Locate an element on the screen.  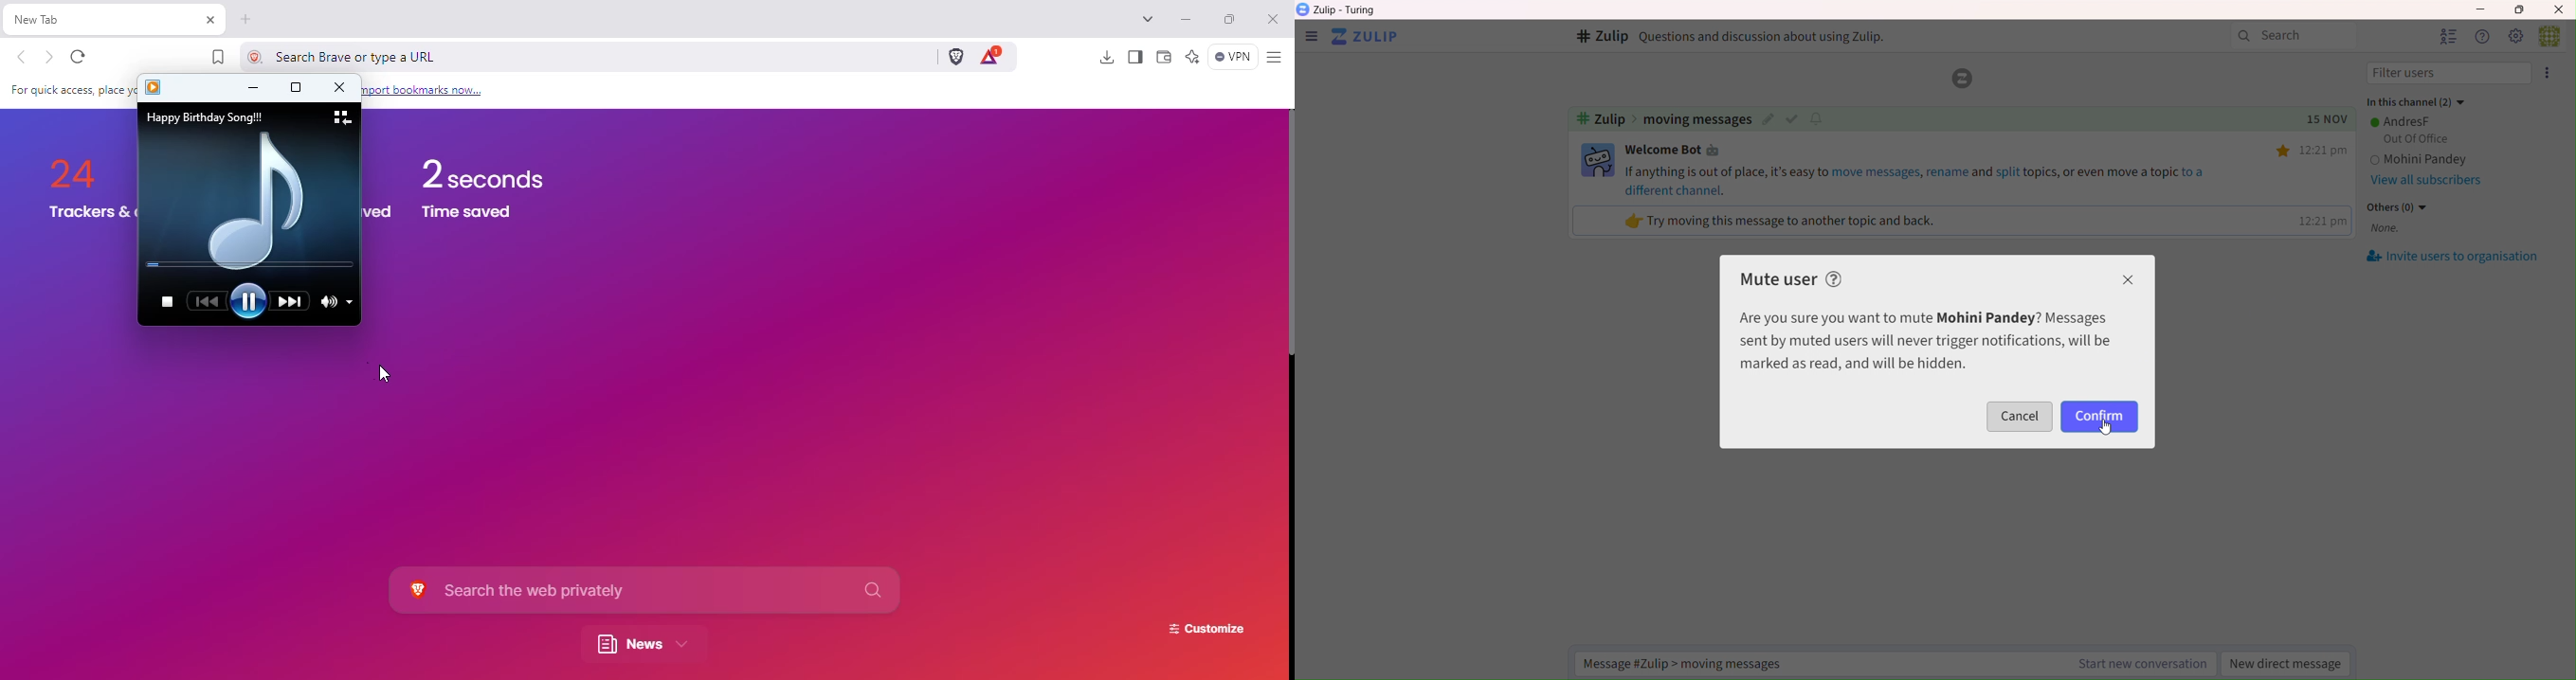
Settings is located at coordinates (2516, 35).